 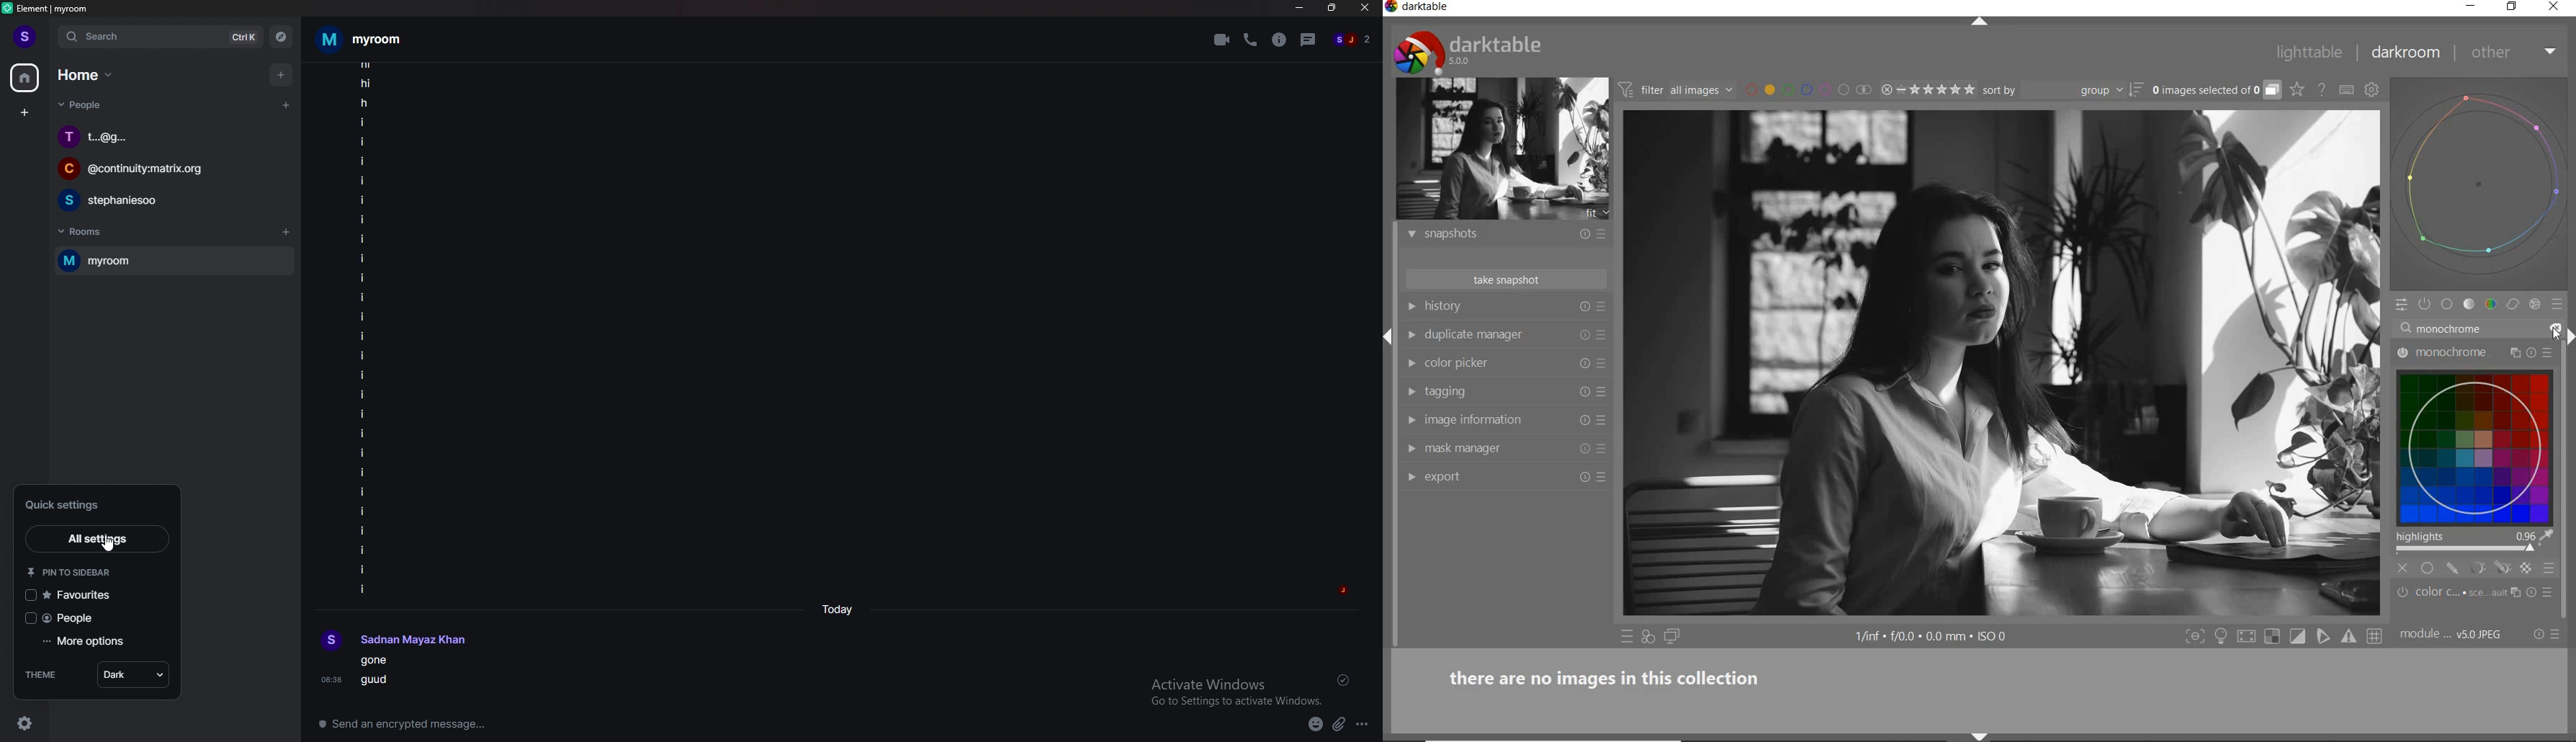 What do you see at coordinates (1310, 39) in the screenshot?
I see `thread` at bounding box center [1310, 39].